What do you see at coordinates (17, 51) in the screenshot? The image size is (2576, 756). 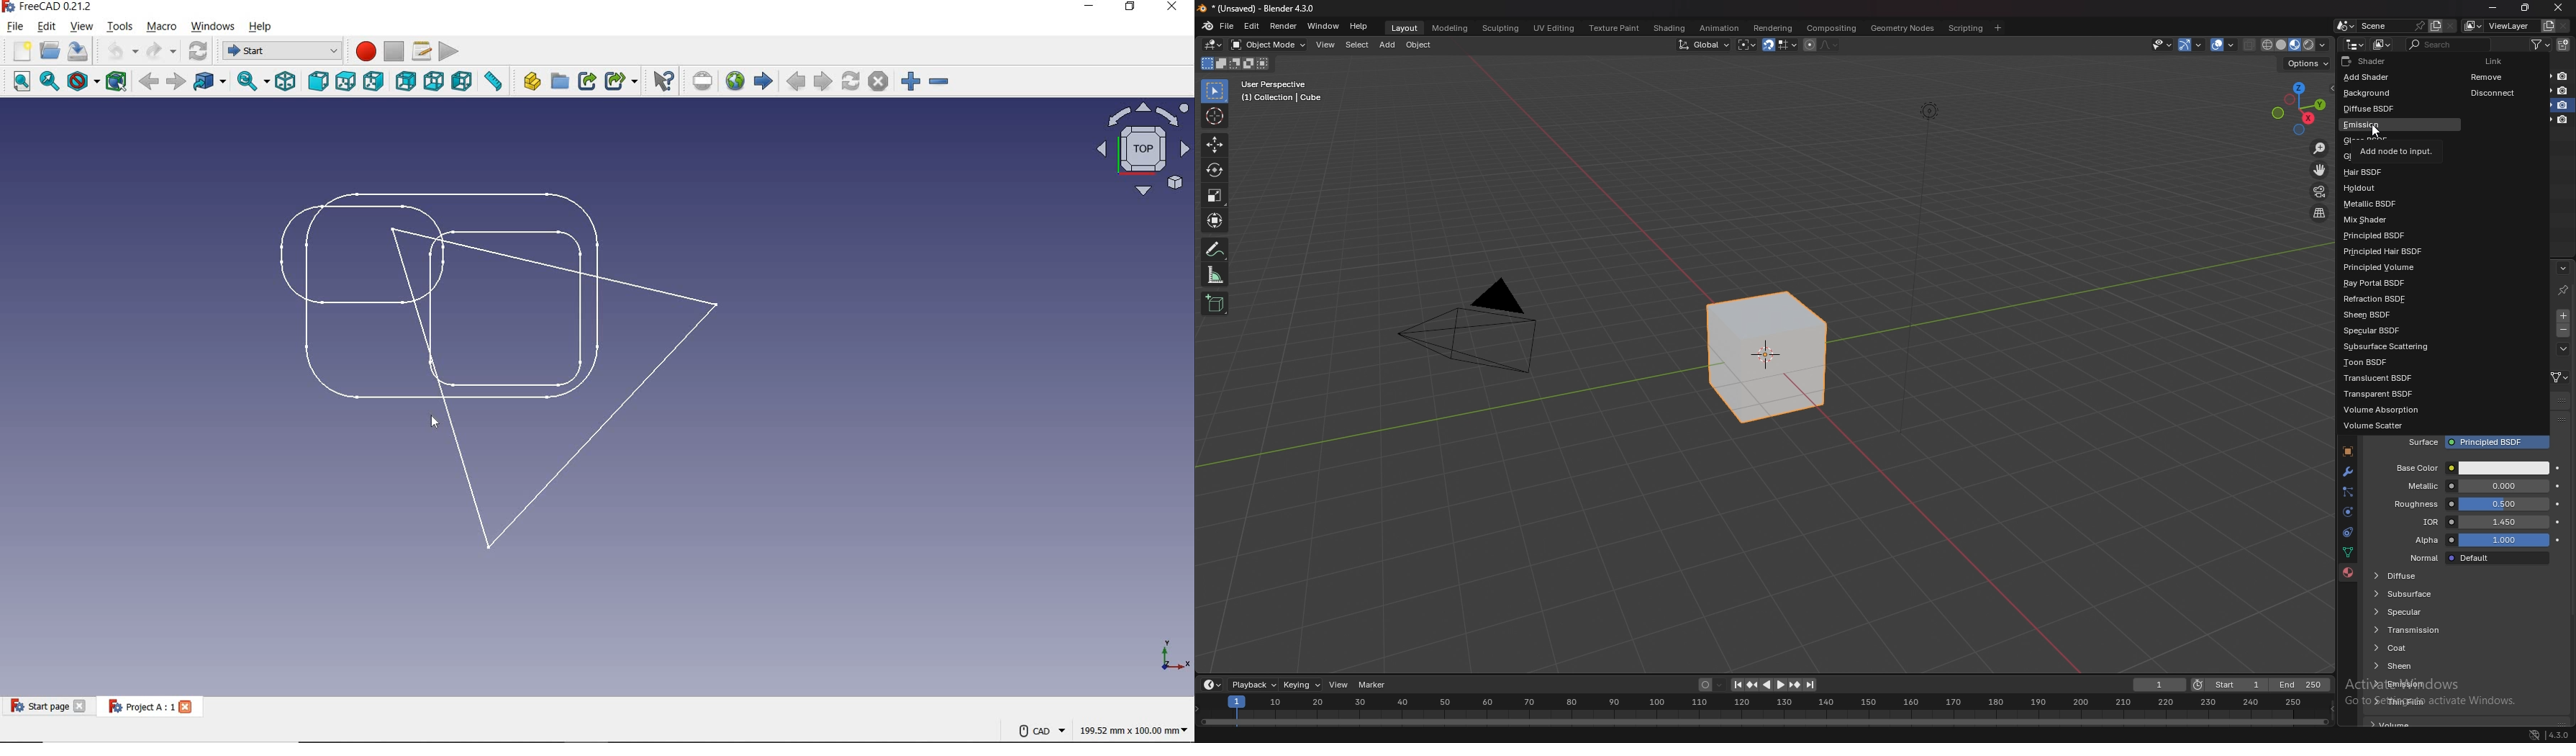 I see `NEW` at bounding box center [17, 51].